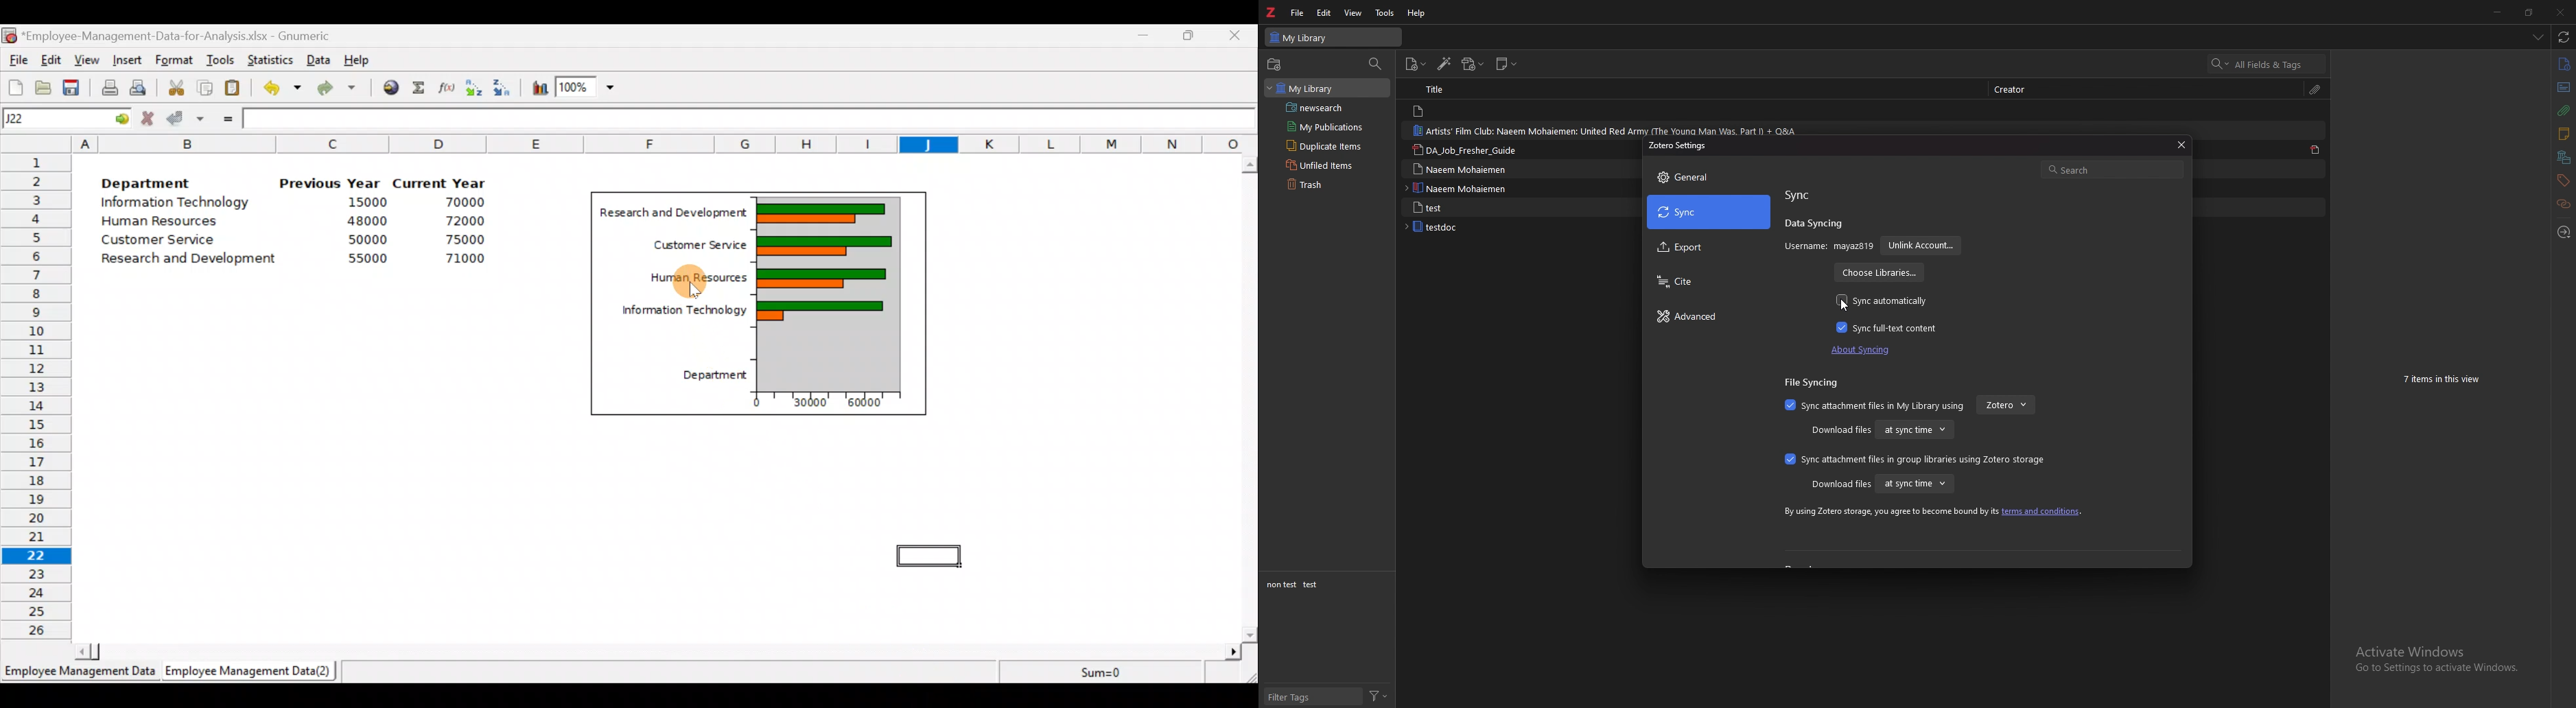  I want to click on duplicate items, so click(1331, 145).